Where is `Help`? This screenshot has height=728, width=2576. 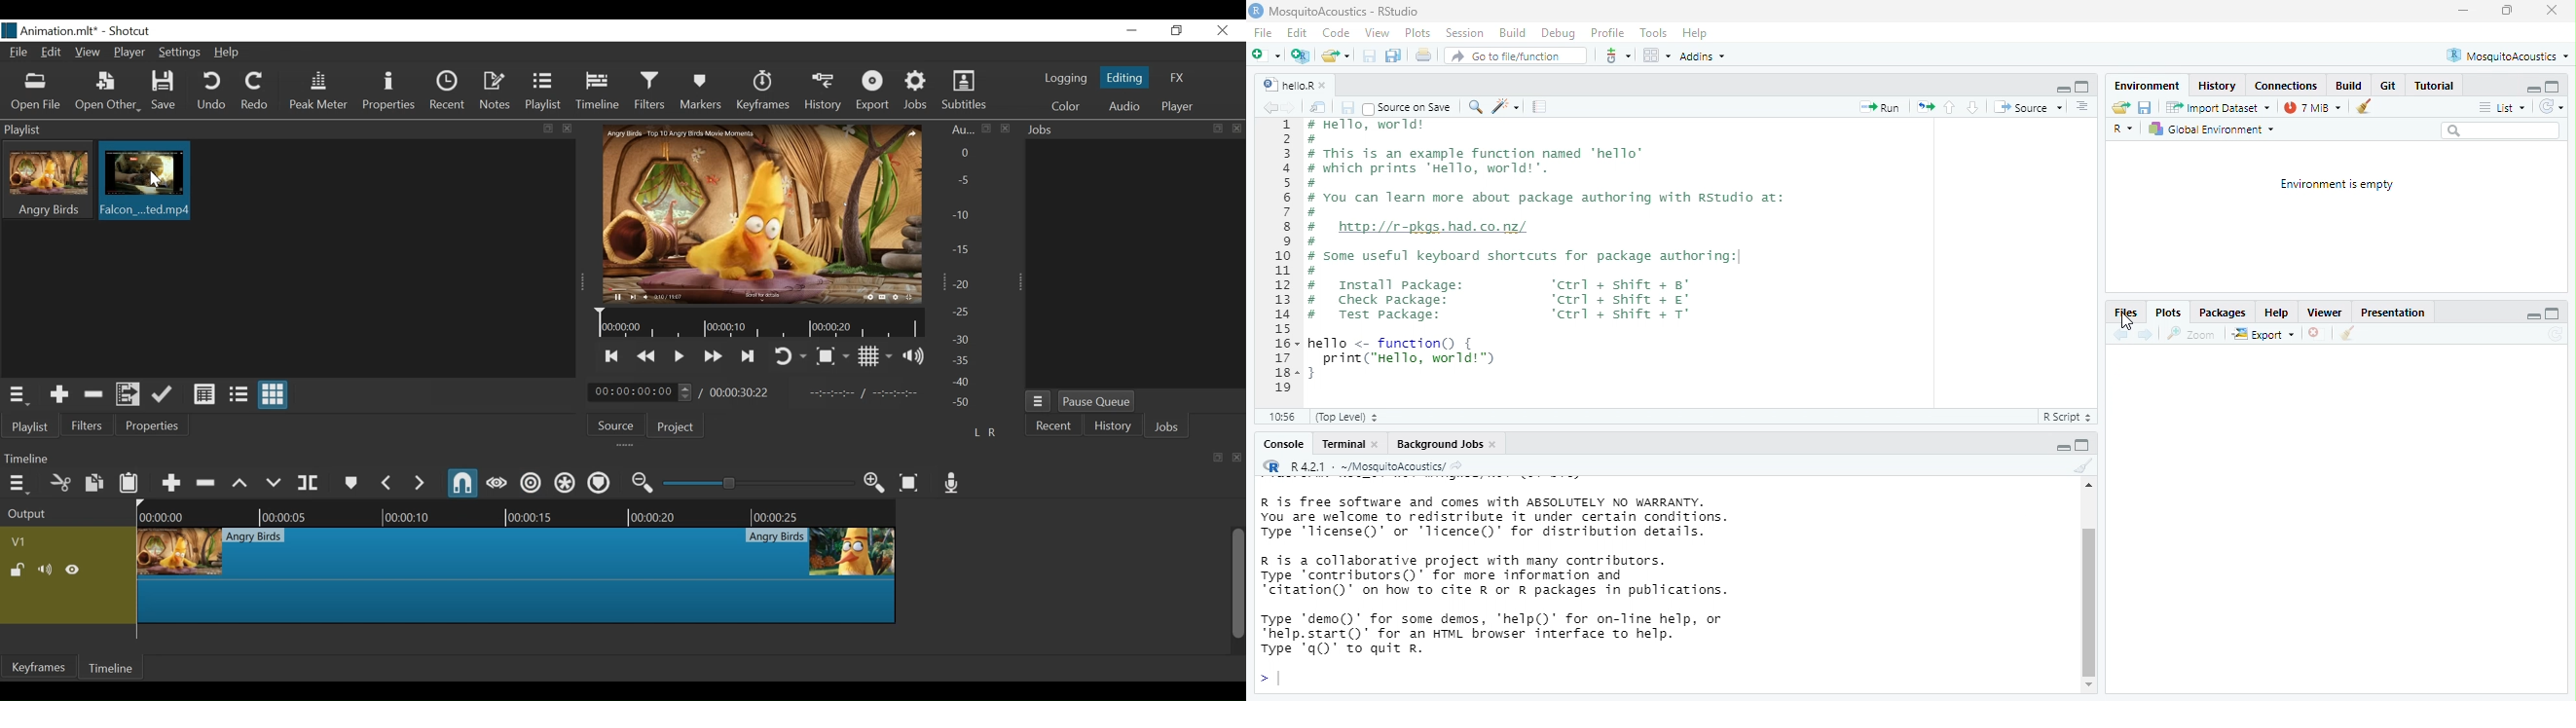 Help is located at coordinates (1696, 34).